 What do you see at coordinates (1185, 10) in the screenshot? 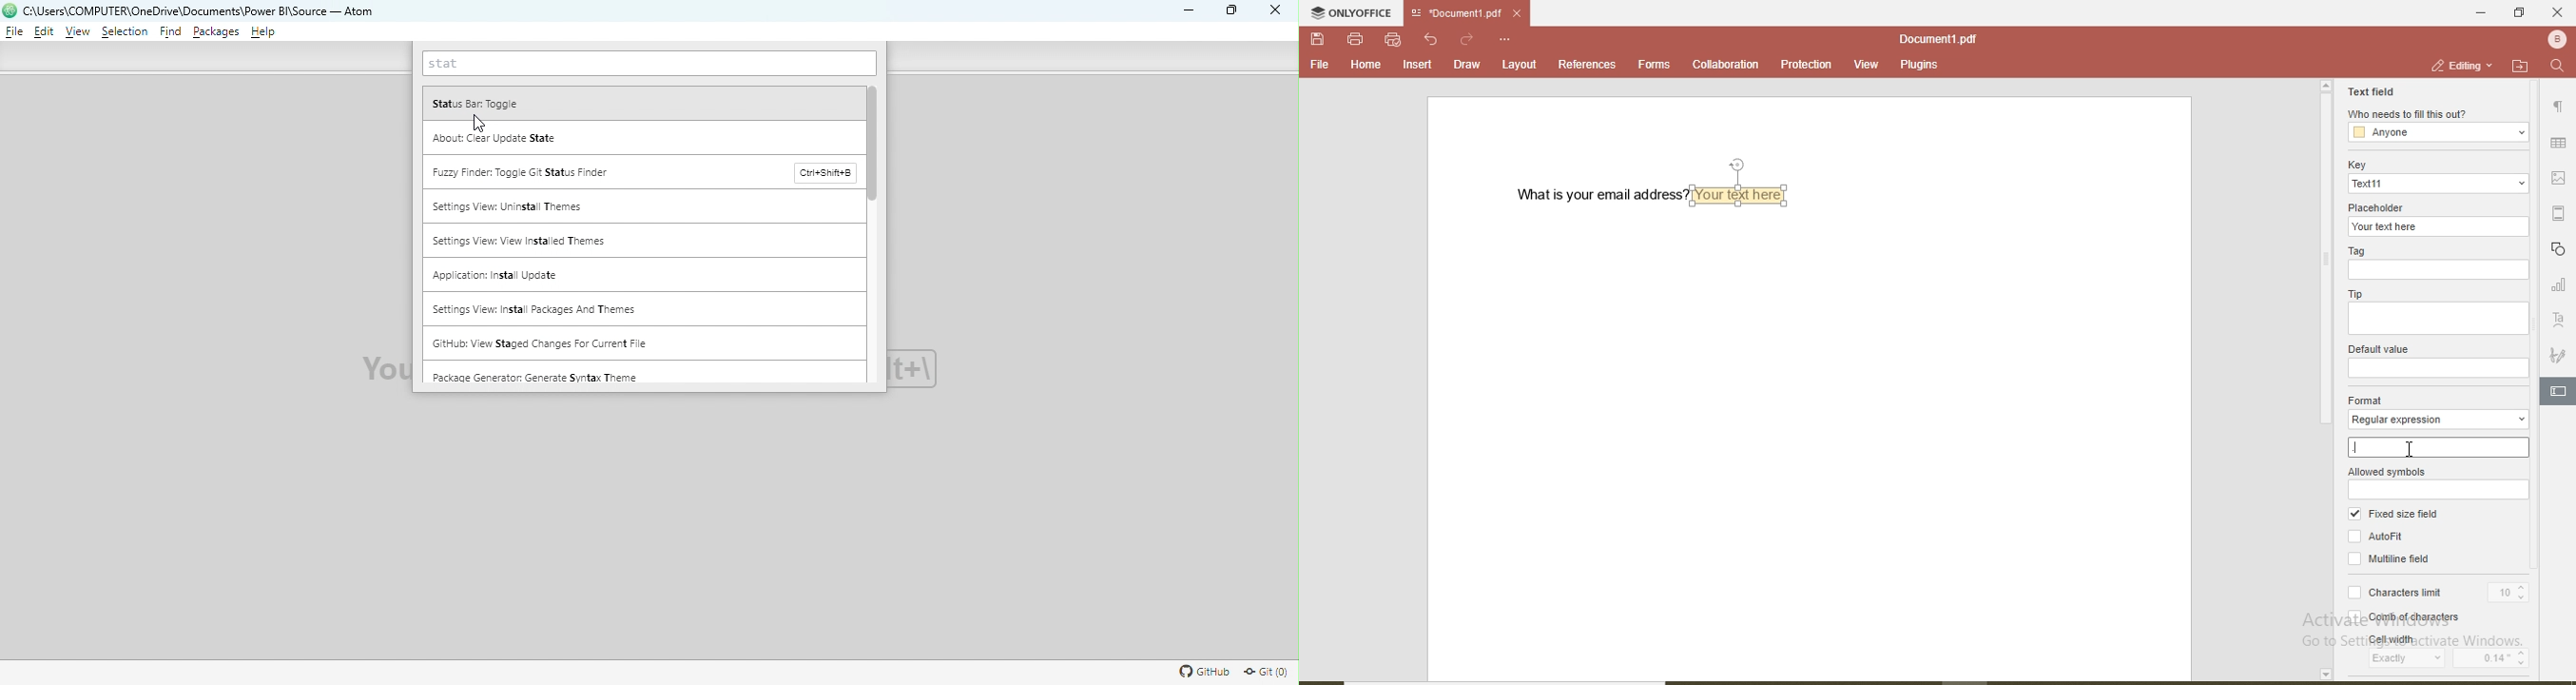
I see `Minimize` at bounding box center [1185, 10].